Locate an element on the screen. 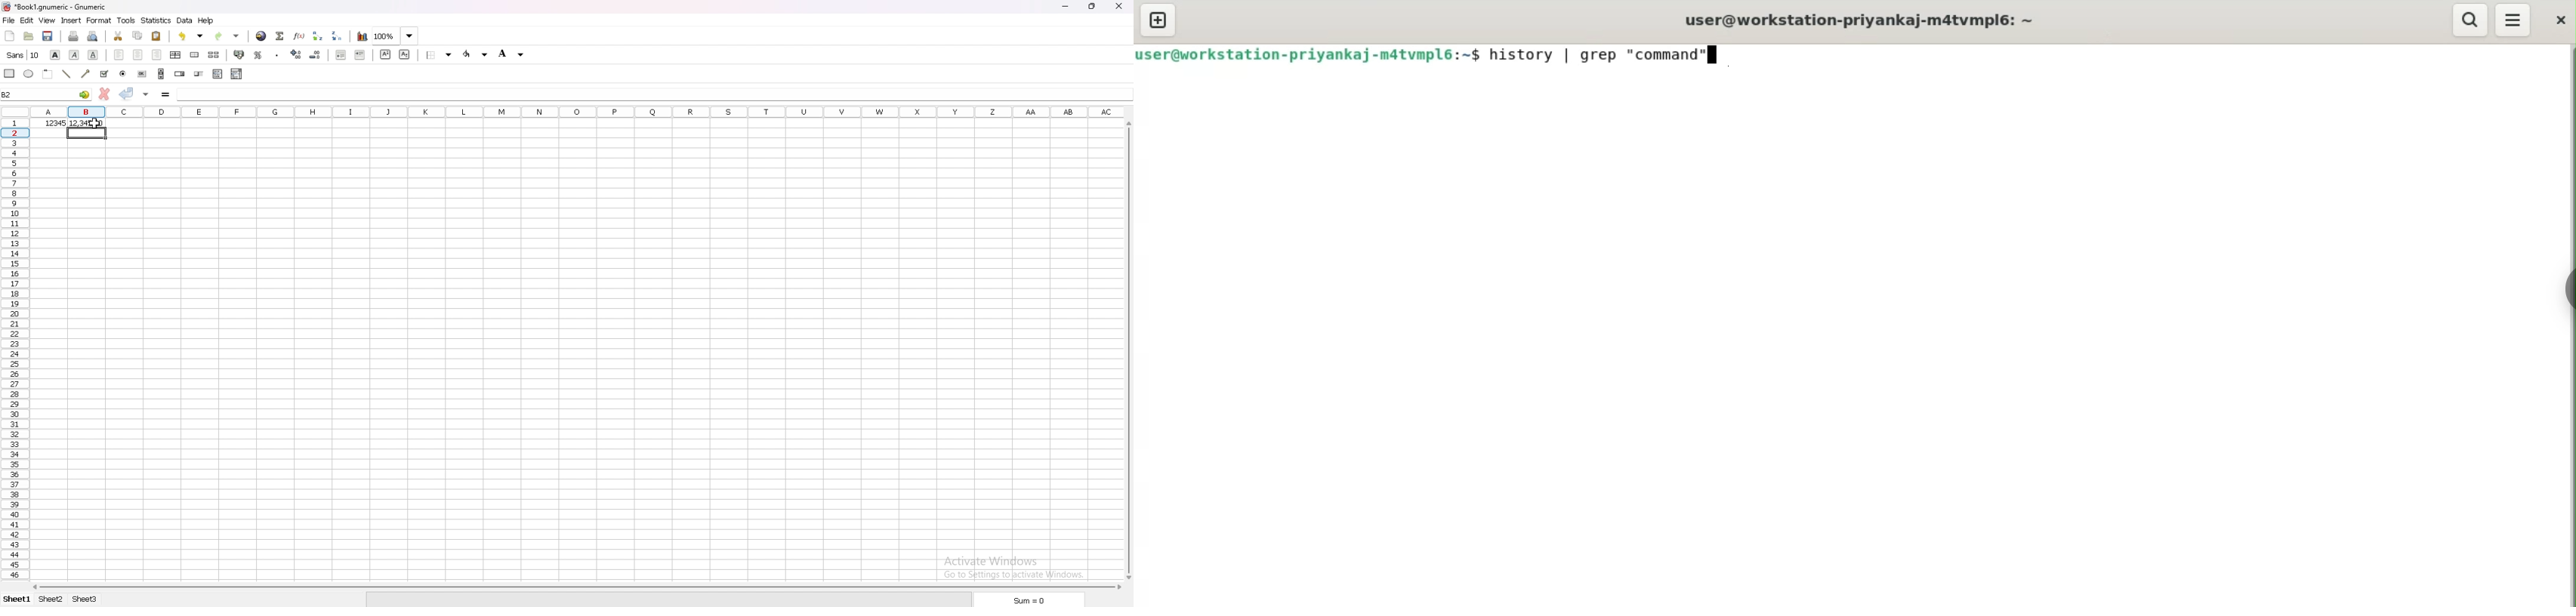 This screenshot has height=616, width=2576. tools is located at coordinates (126, 20).